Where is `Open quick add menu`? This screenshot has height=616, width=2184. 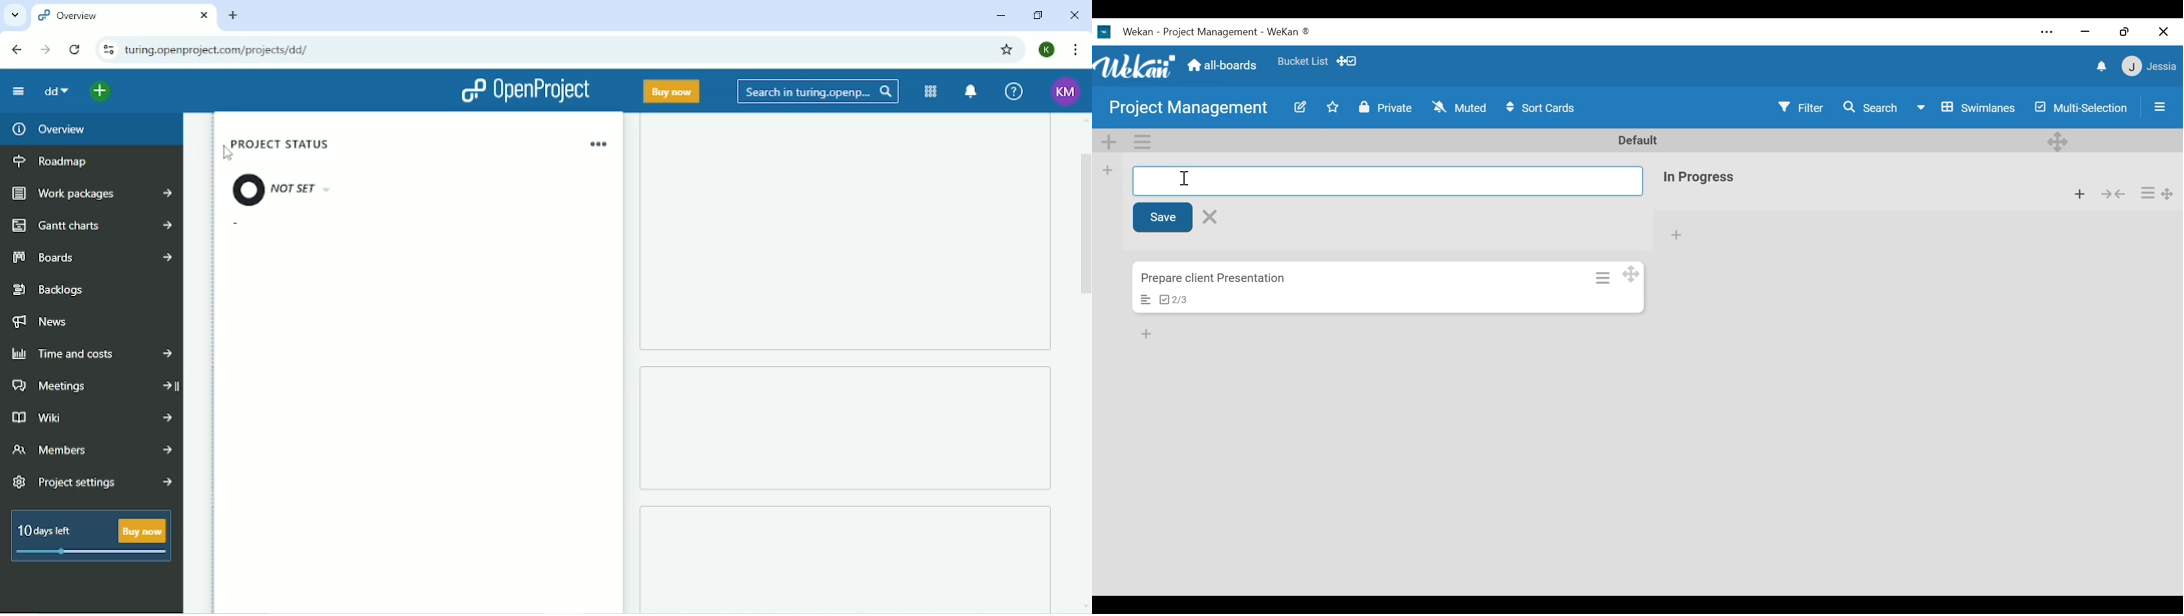
Open quick add menu is located at coordinates (100, 91).